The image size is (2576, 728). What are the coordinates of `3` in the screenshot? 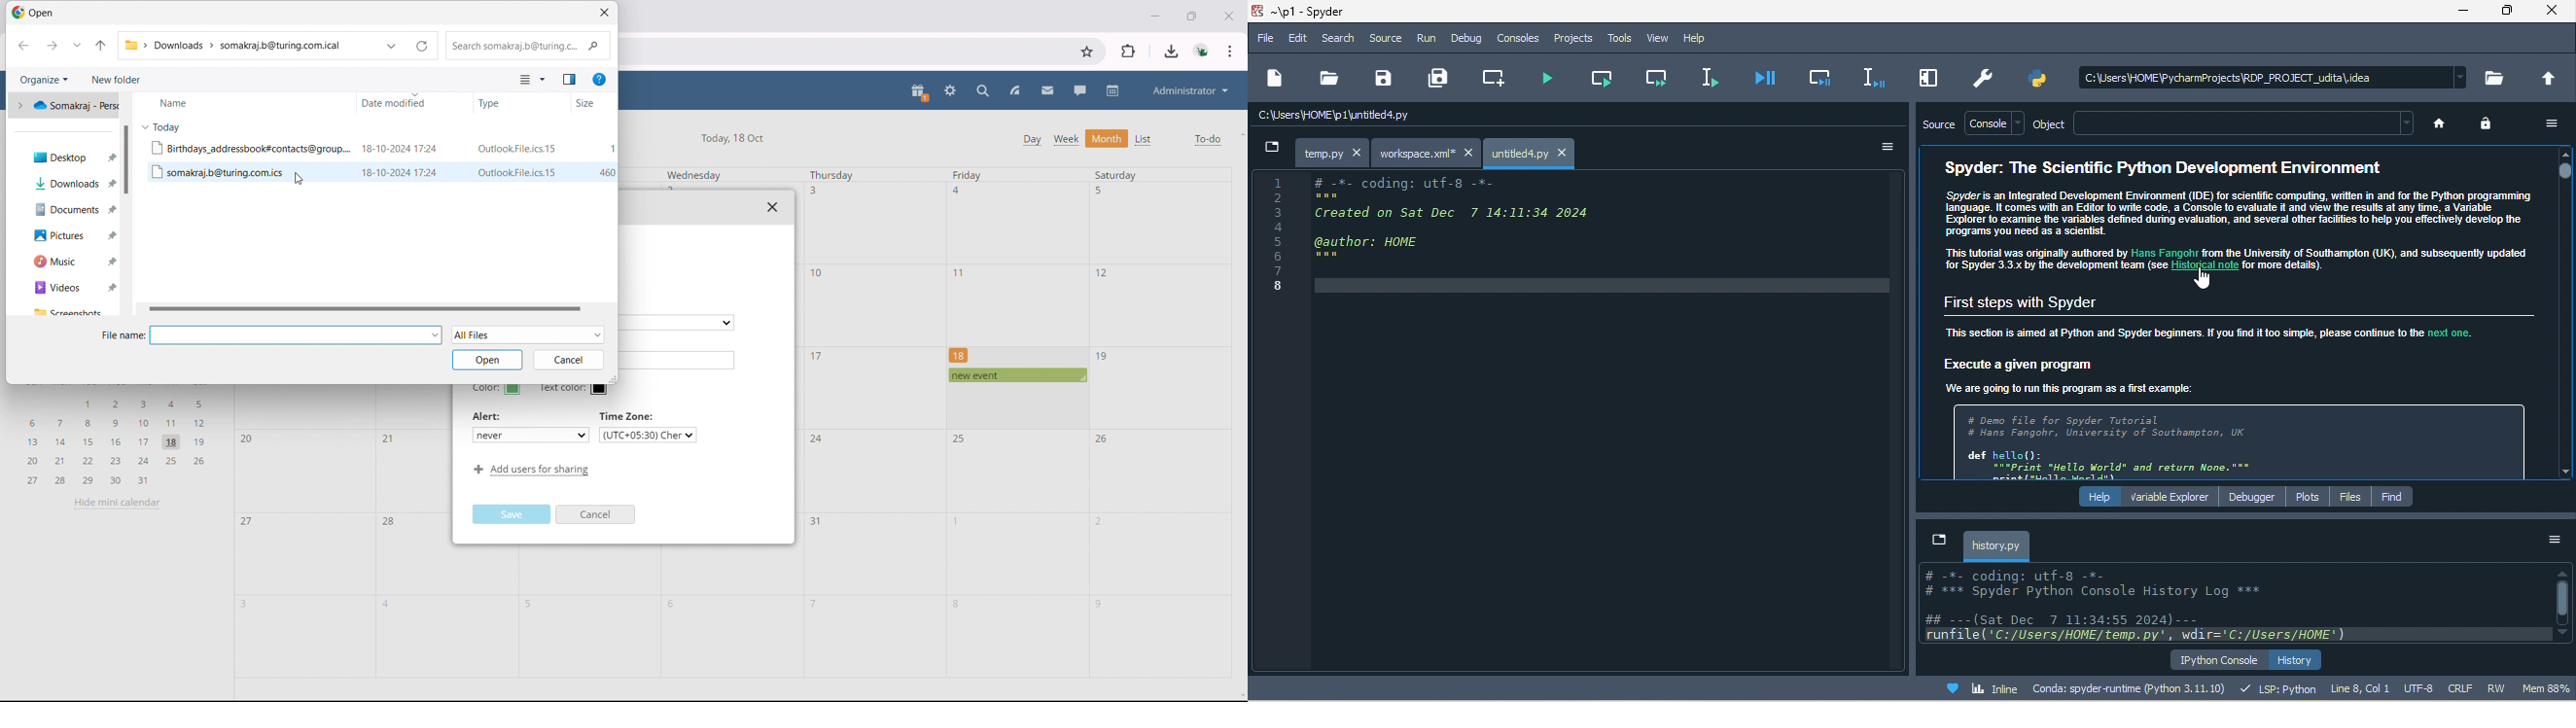 It's located at (814, 190).